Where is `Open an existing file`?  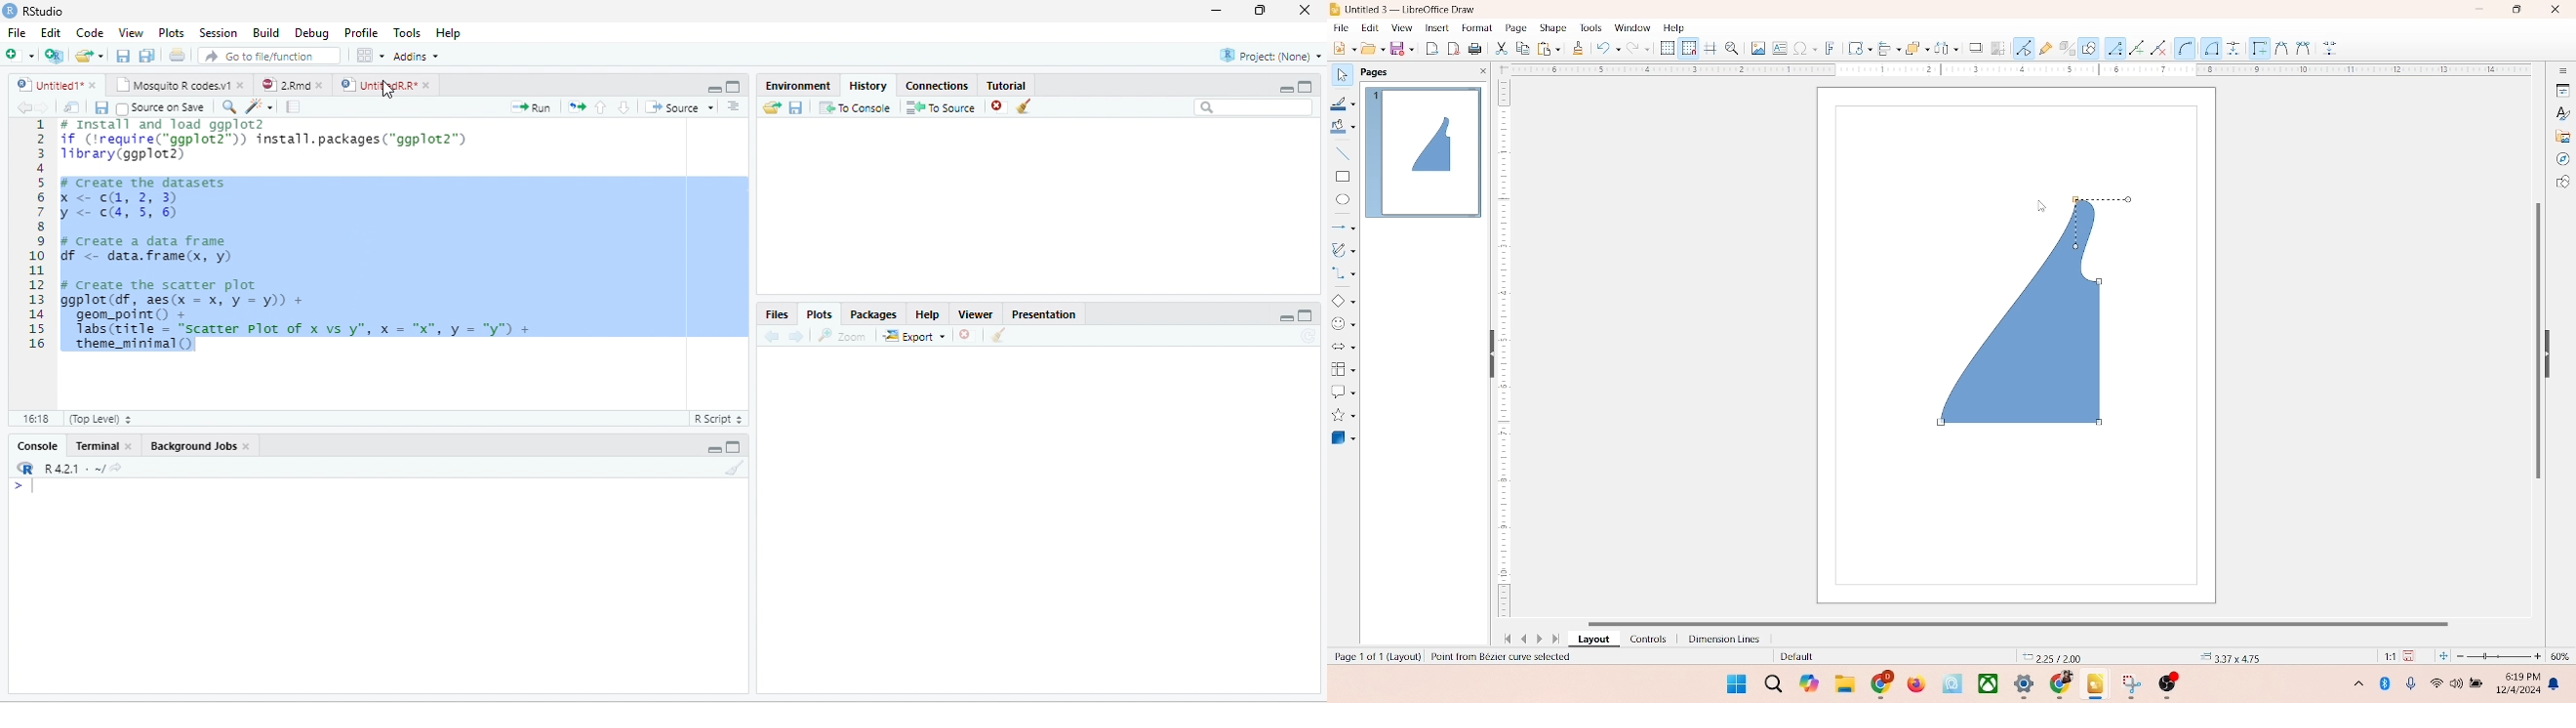 Open an existing file is located at coordinates (84, 56).